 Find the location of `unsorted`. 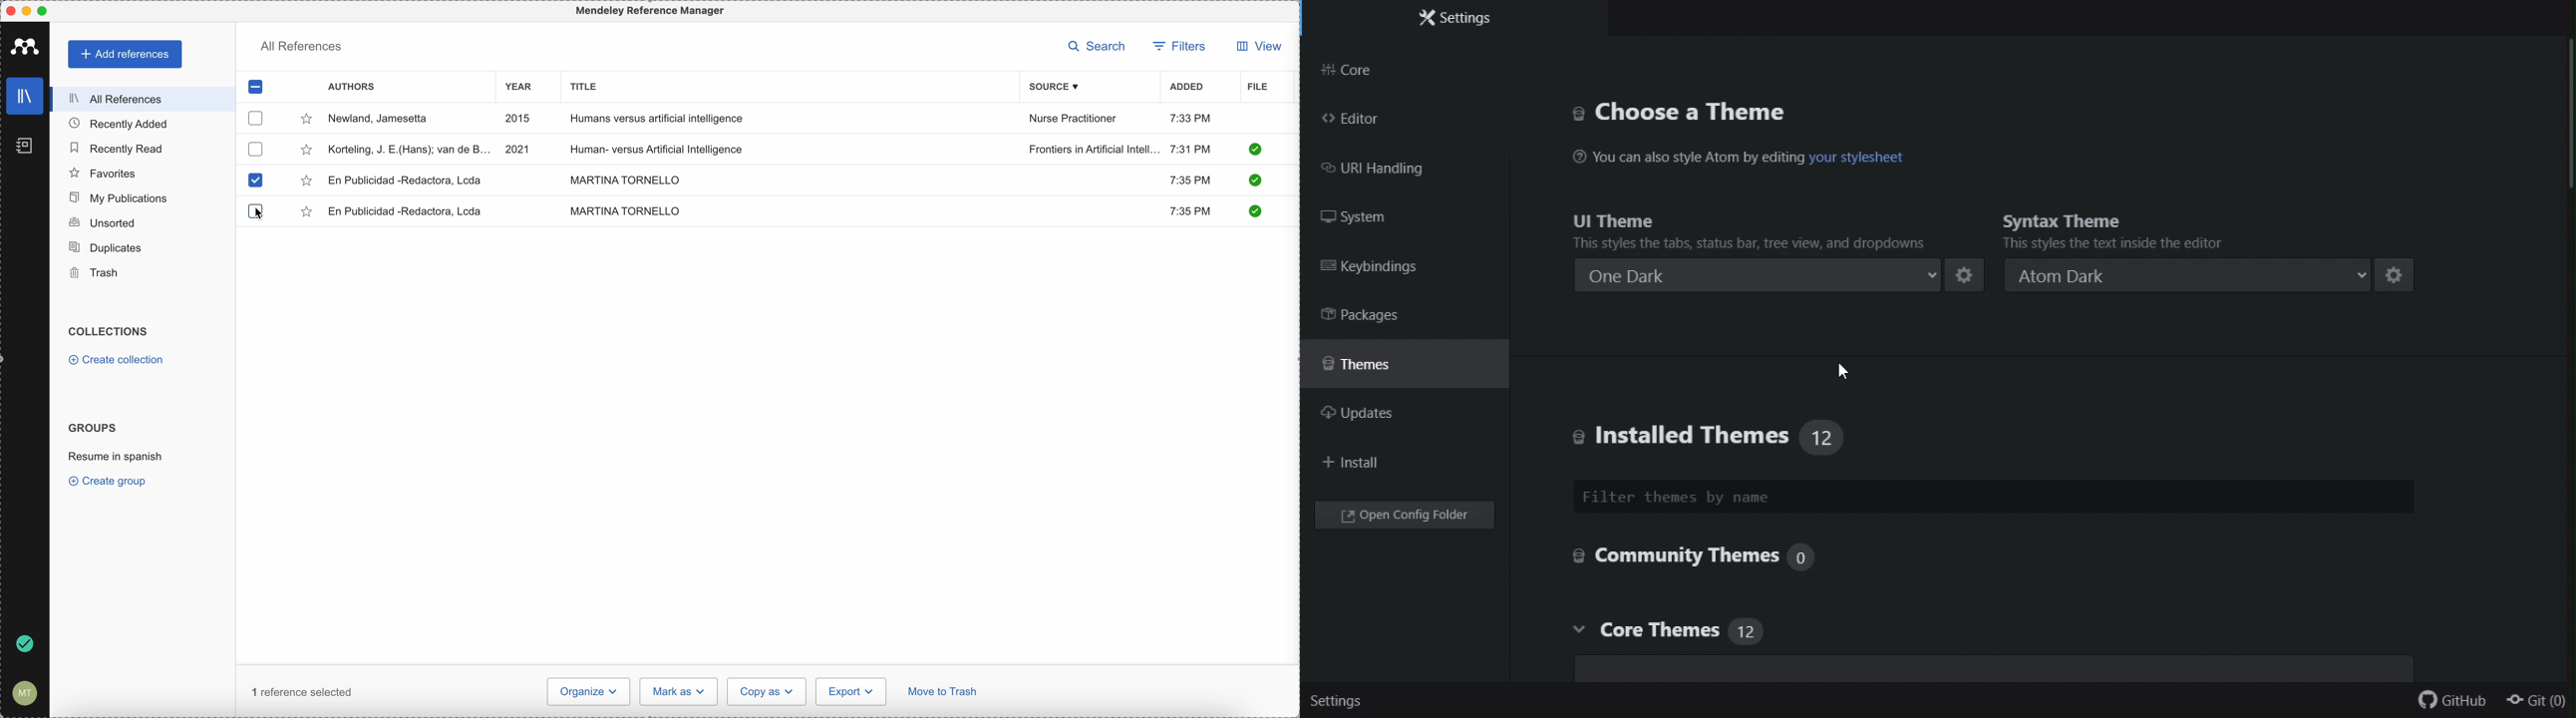

unsorted is located at coordinates (102, 222).